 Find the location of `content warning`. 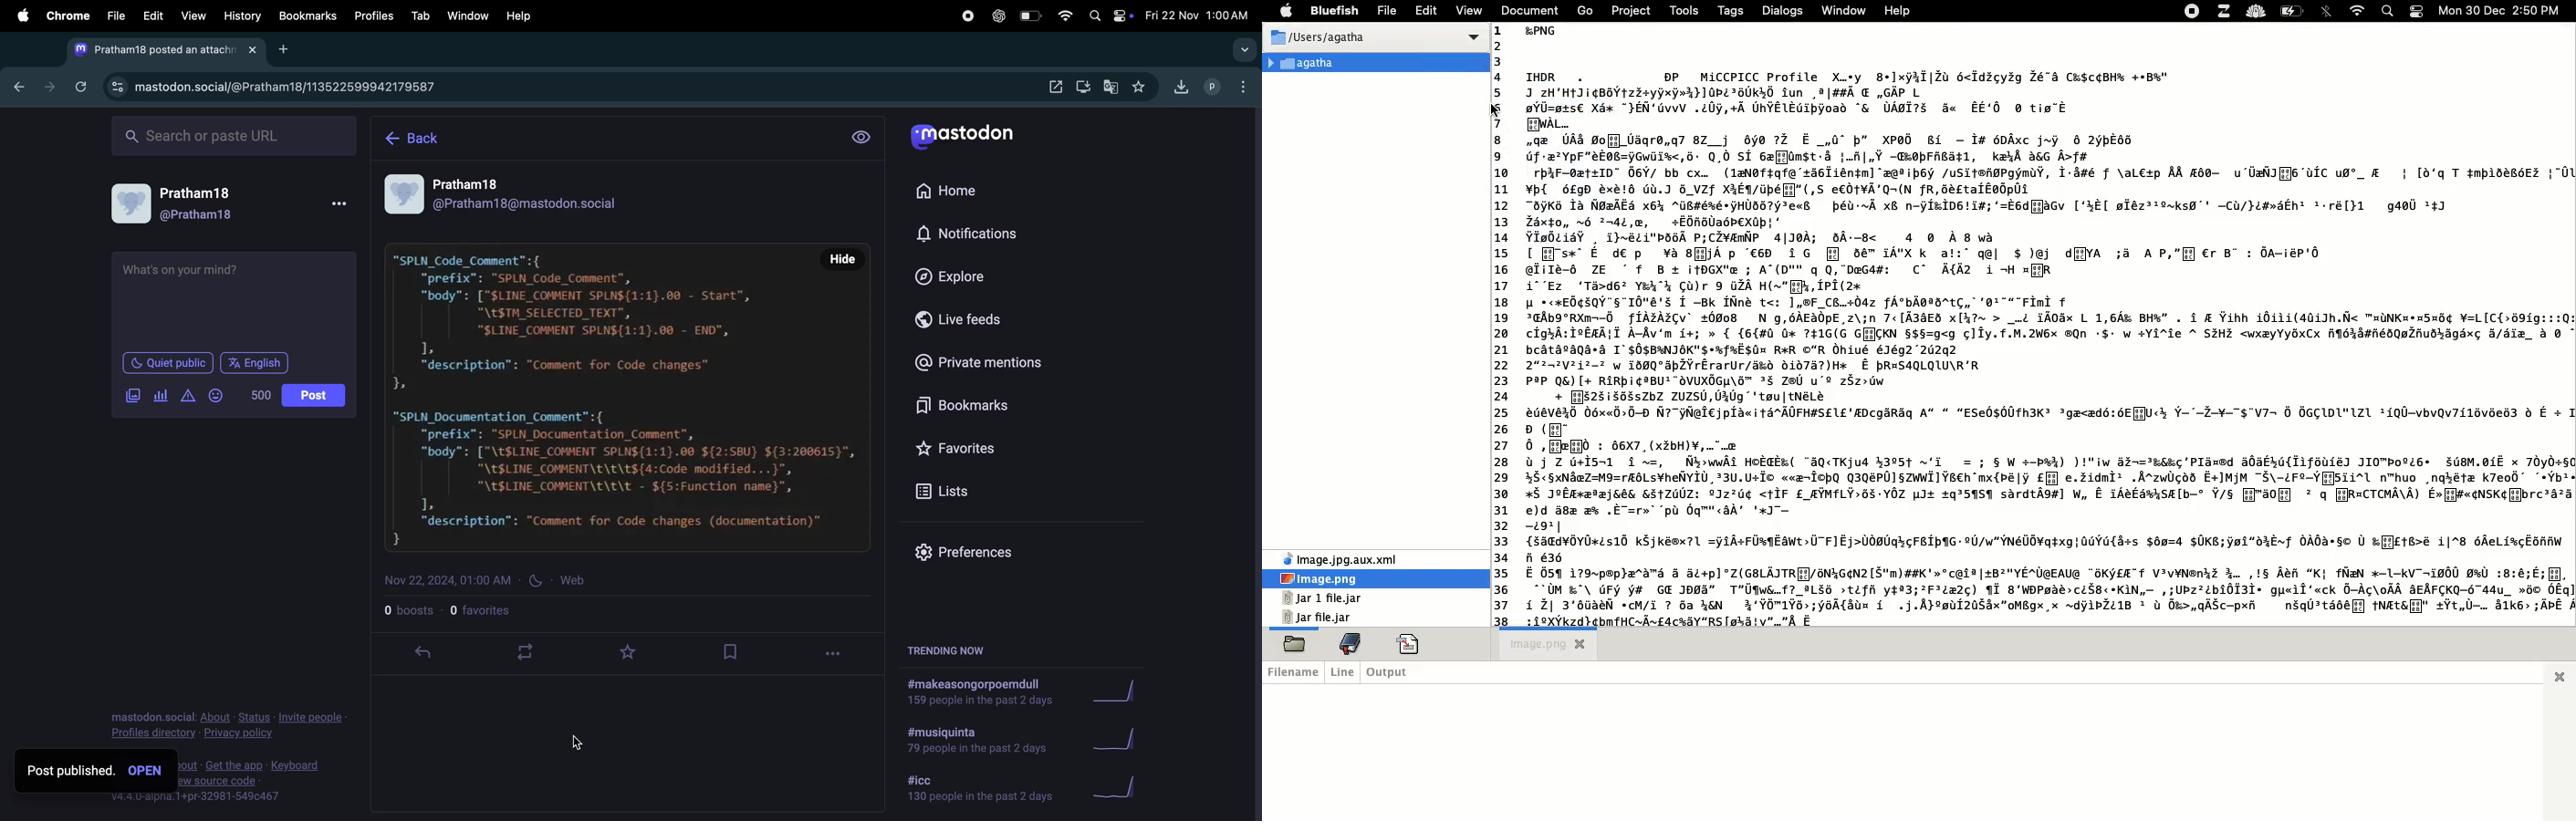

content warning is located at coordinates (187, 398).